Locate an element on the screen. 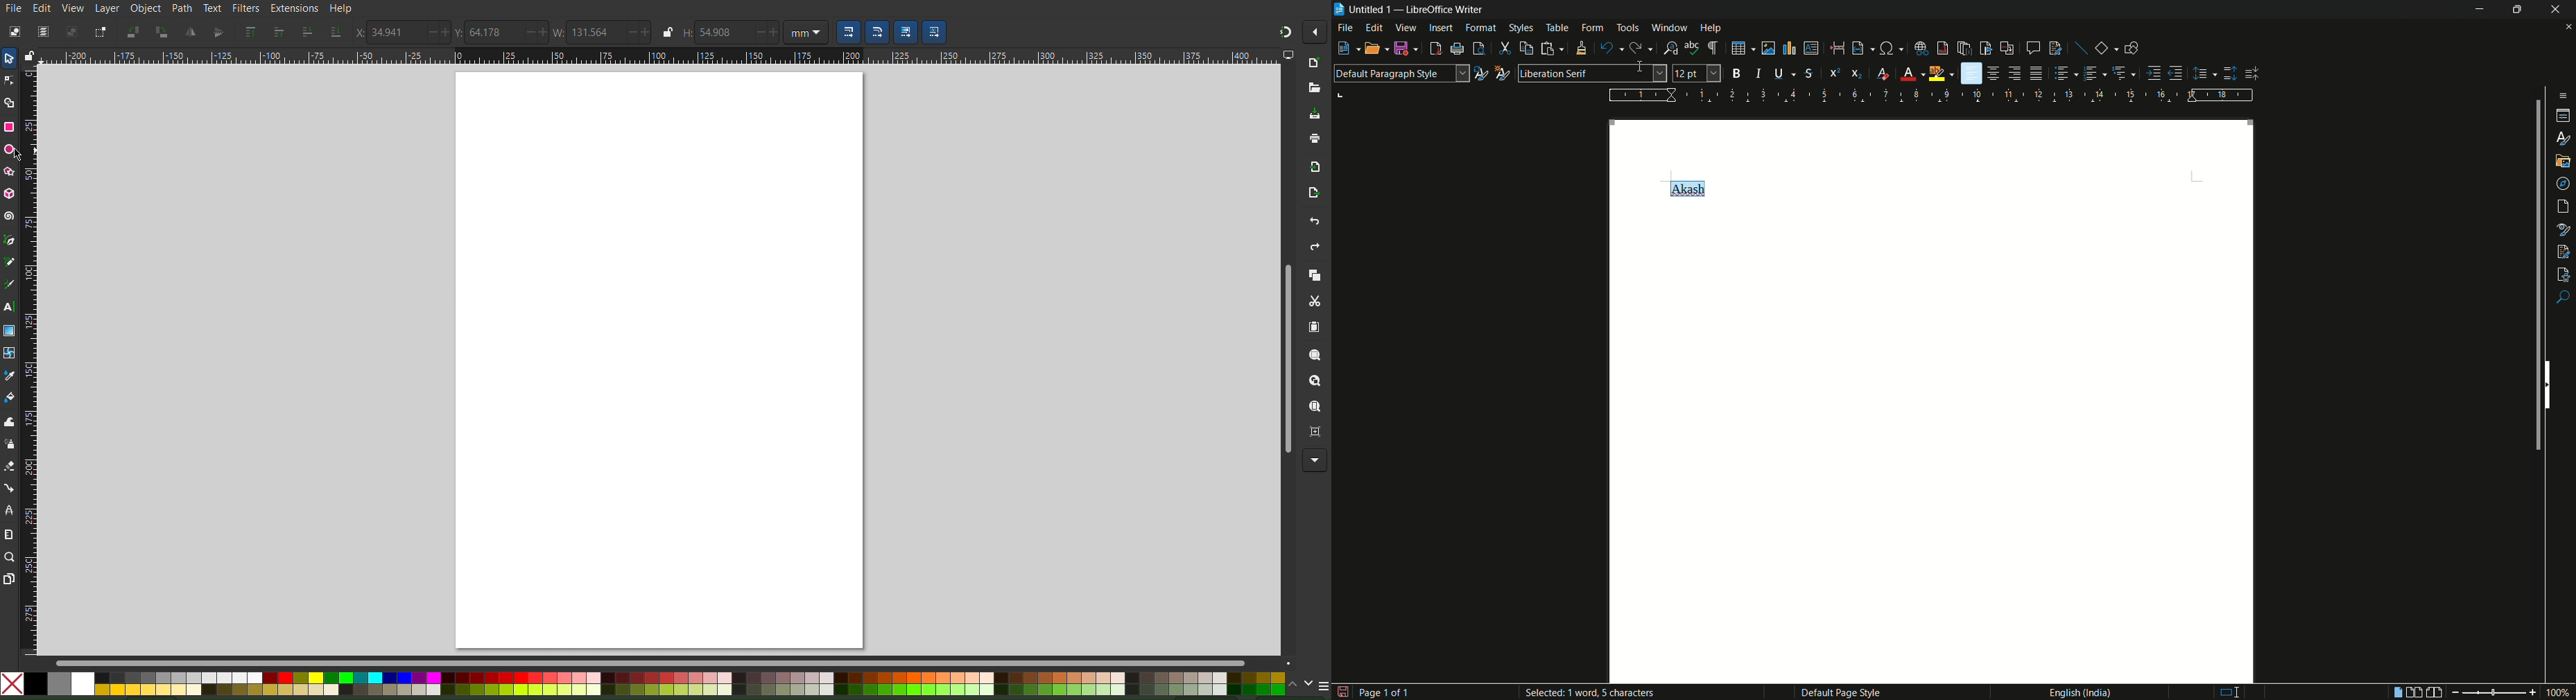  insert chart is located at coordinates (1789, 47).